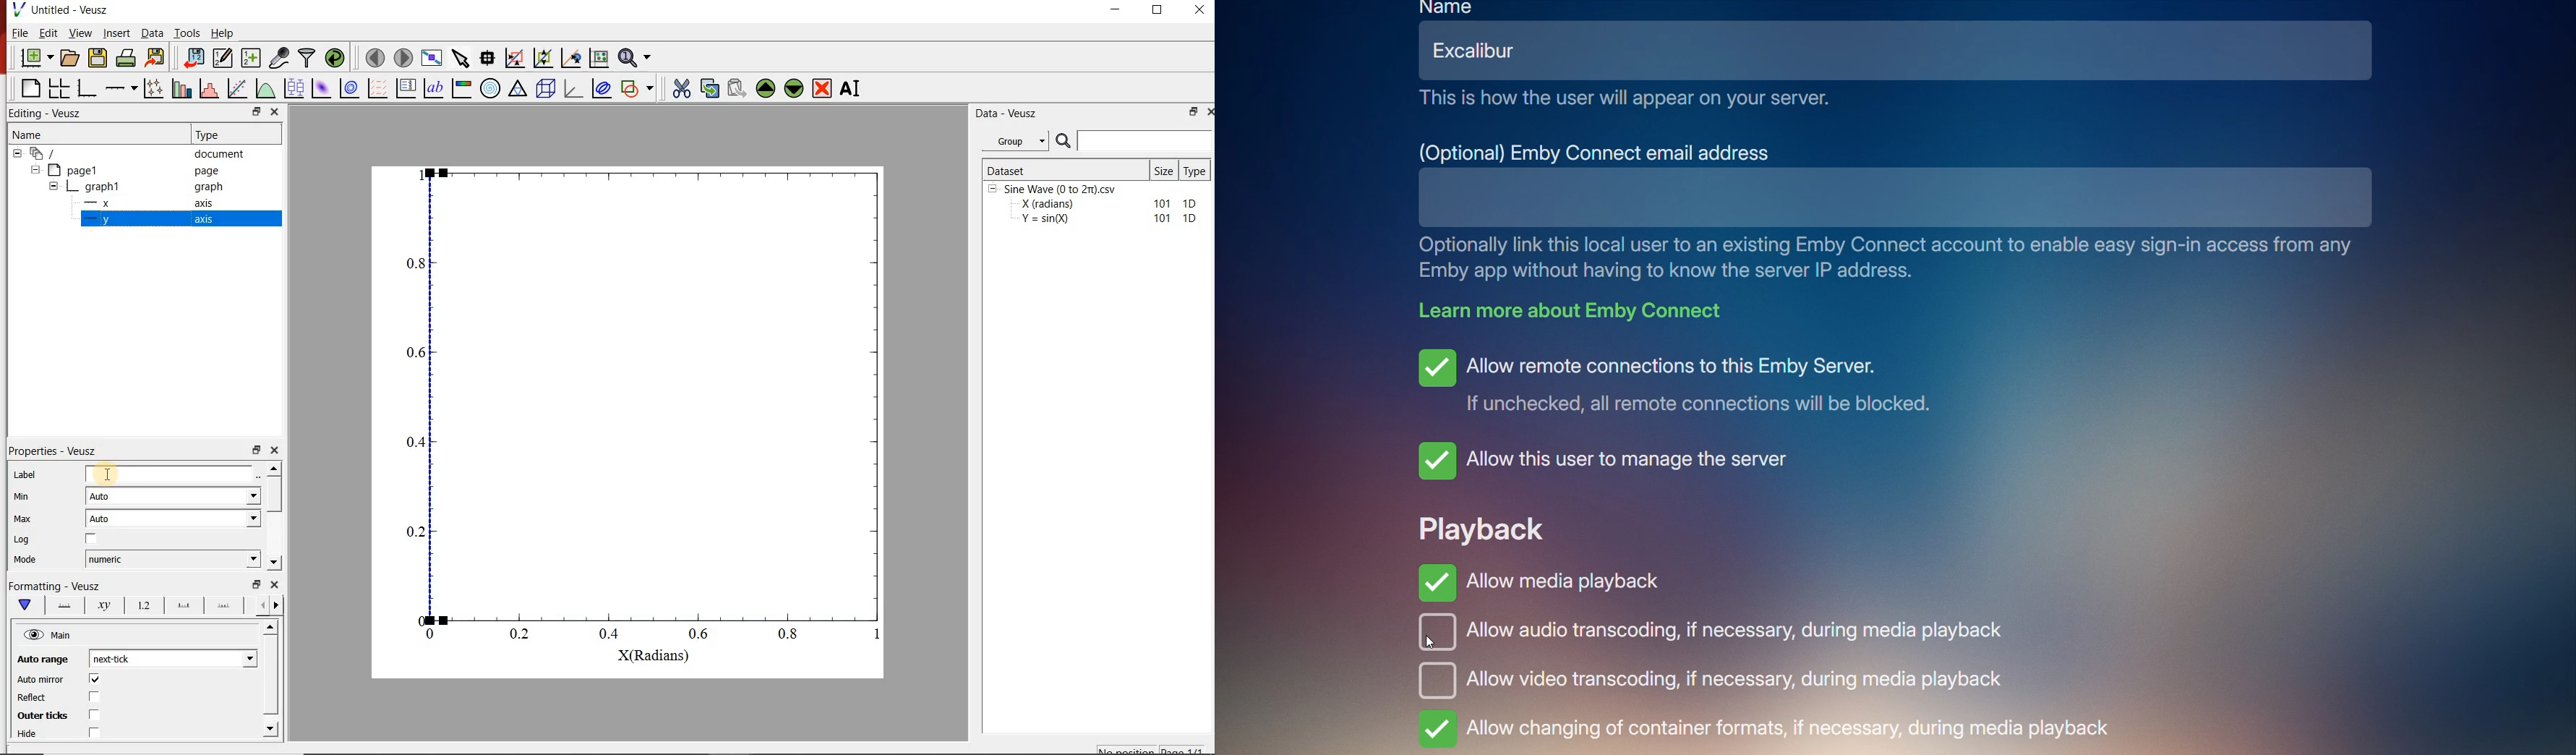 The image size is (2576, 756). What do you see at coordinates (601, 88) in the screenshot?
I see `plot covariance ellipses` at bounding box center [601, 88].